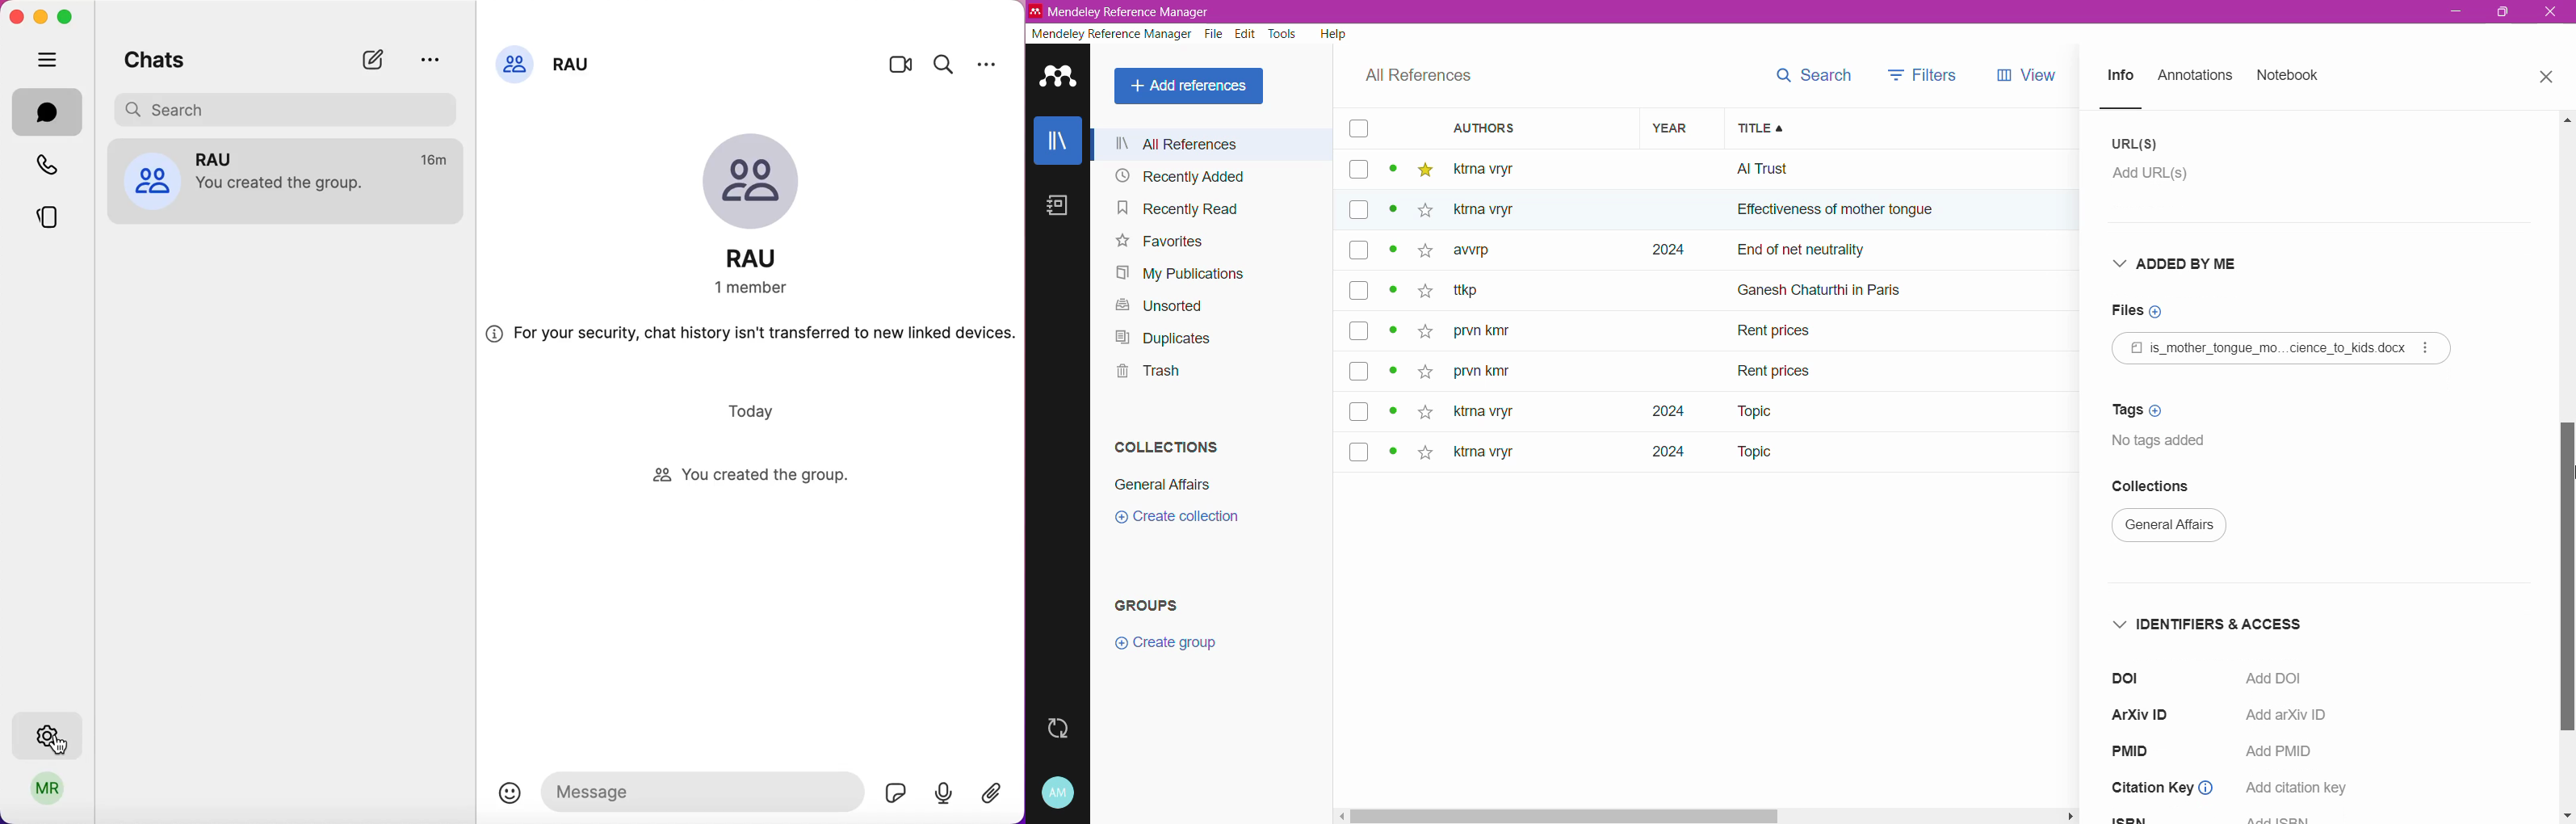 This screenshot has width=2576, height=840. Describe the element at coordinates (1357, 211) in the screenshot. I see `box` at that location.